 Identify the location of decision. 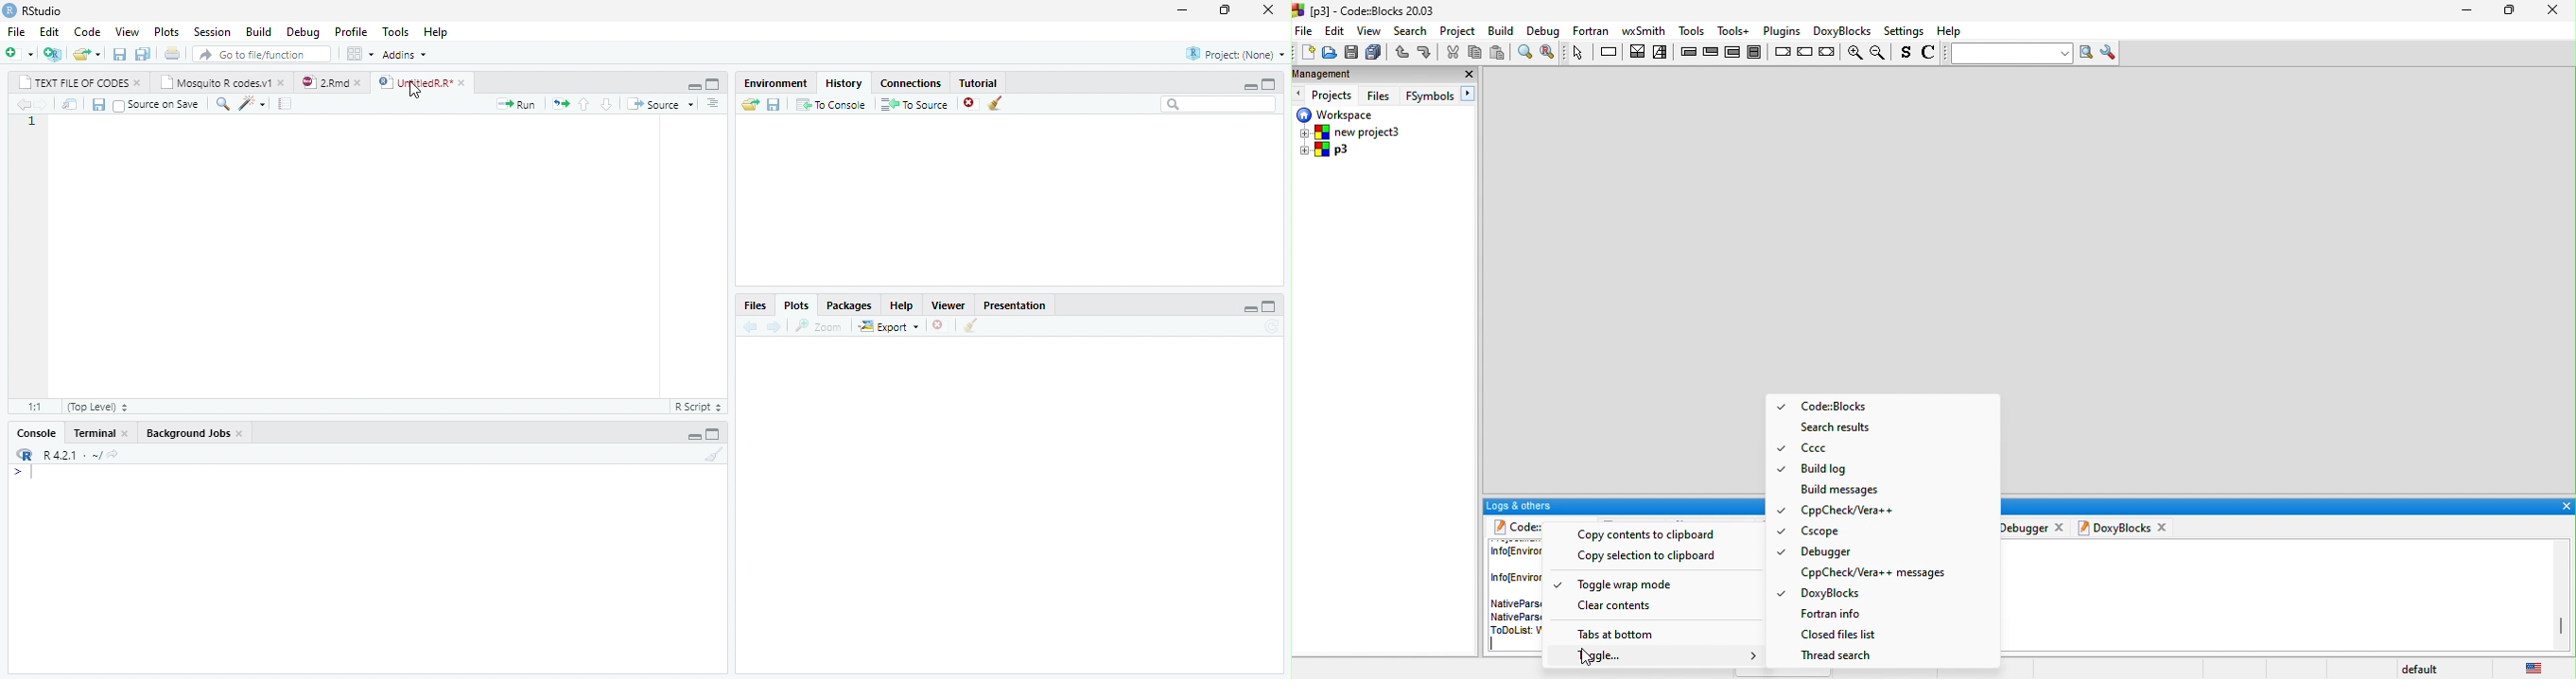
(1638, 51).